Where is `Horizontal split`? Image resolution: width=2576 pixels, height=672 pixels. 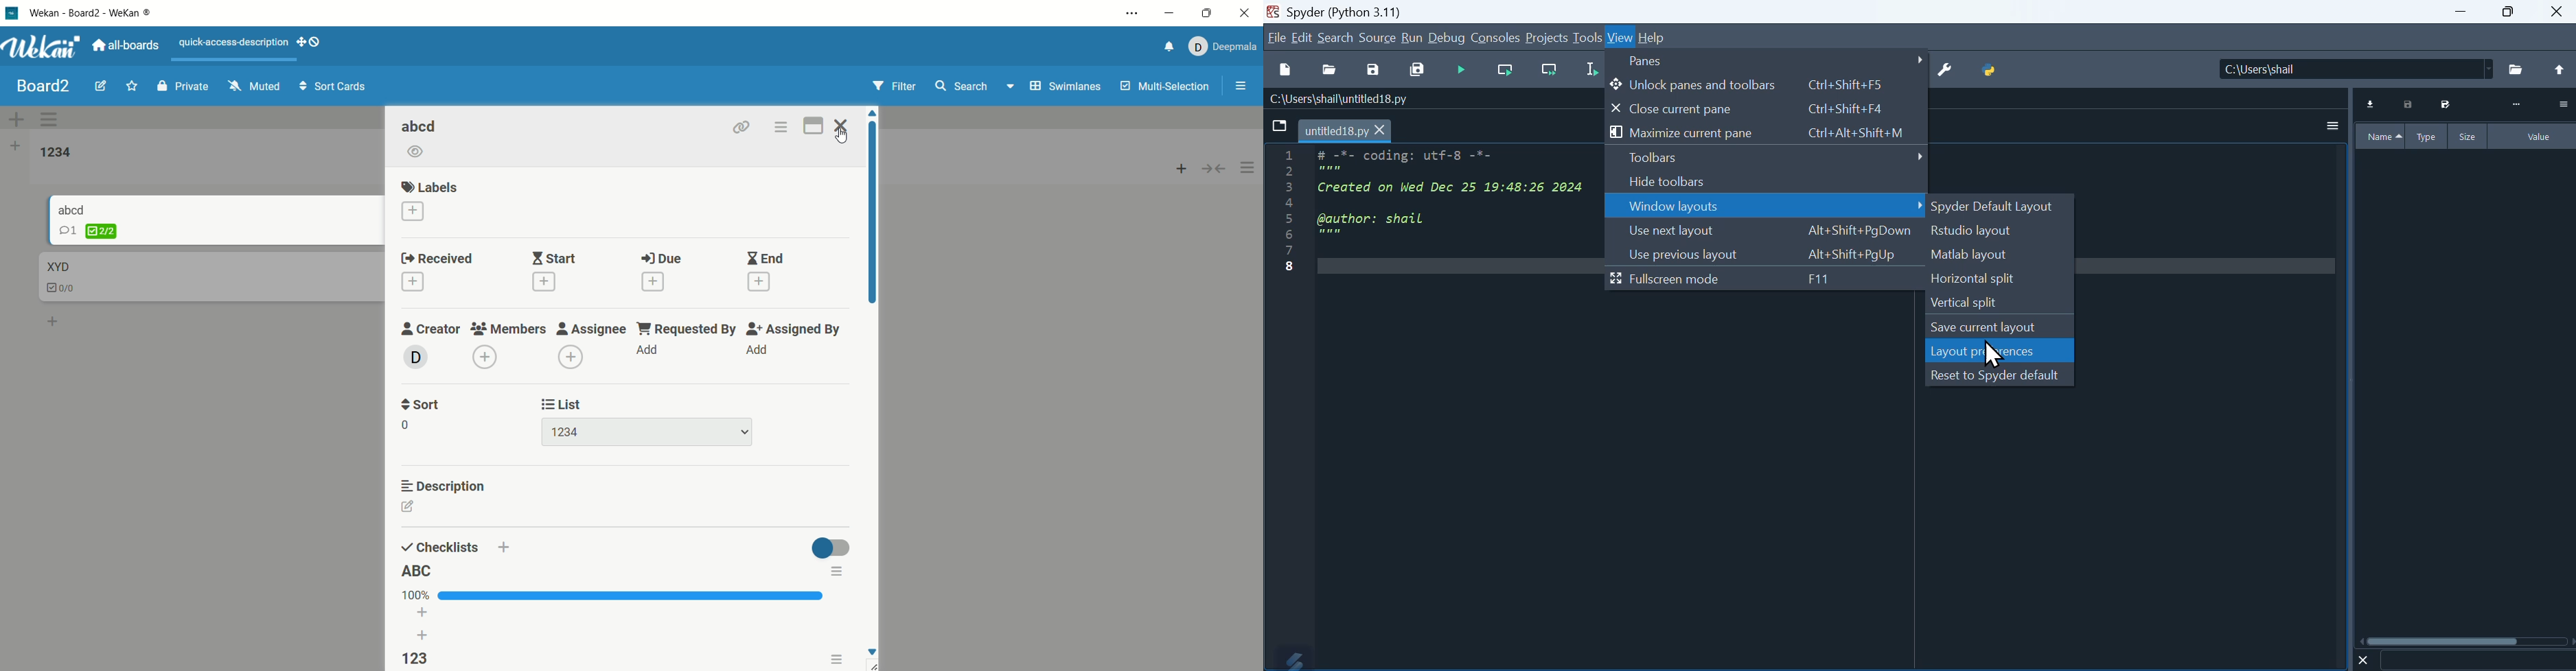
Horizontal split is located at coordinates (1999, 279).